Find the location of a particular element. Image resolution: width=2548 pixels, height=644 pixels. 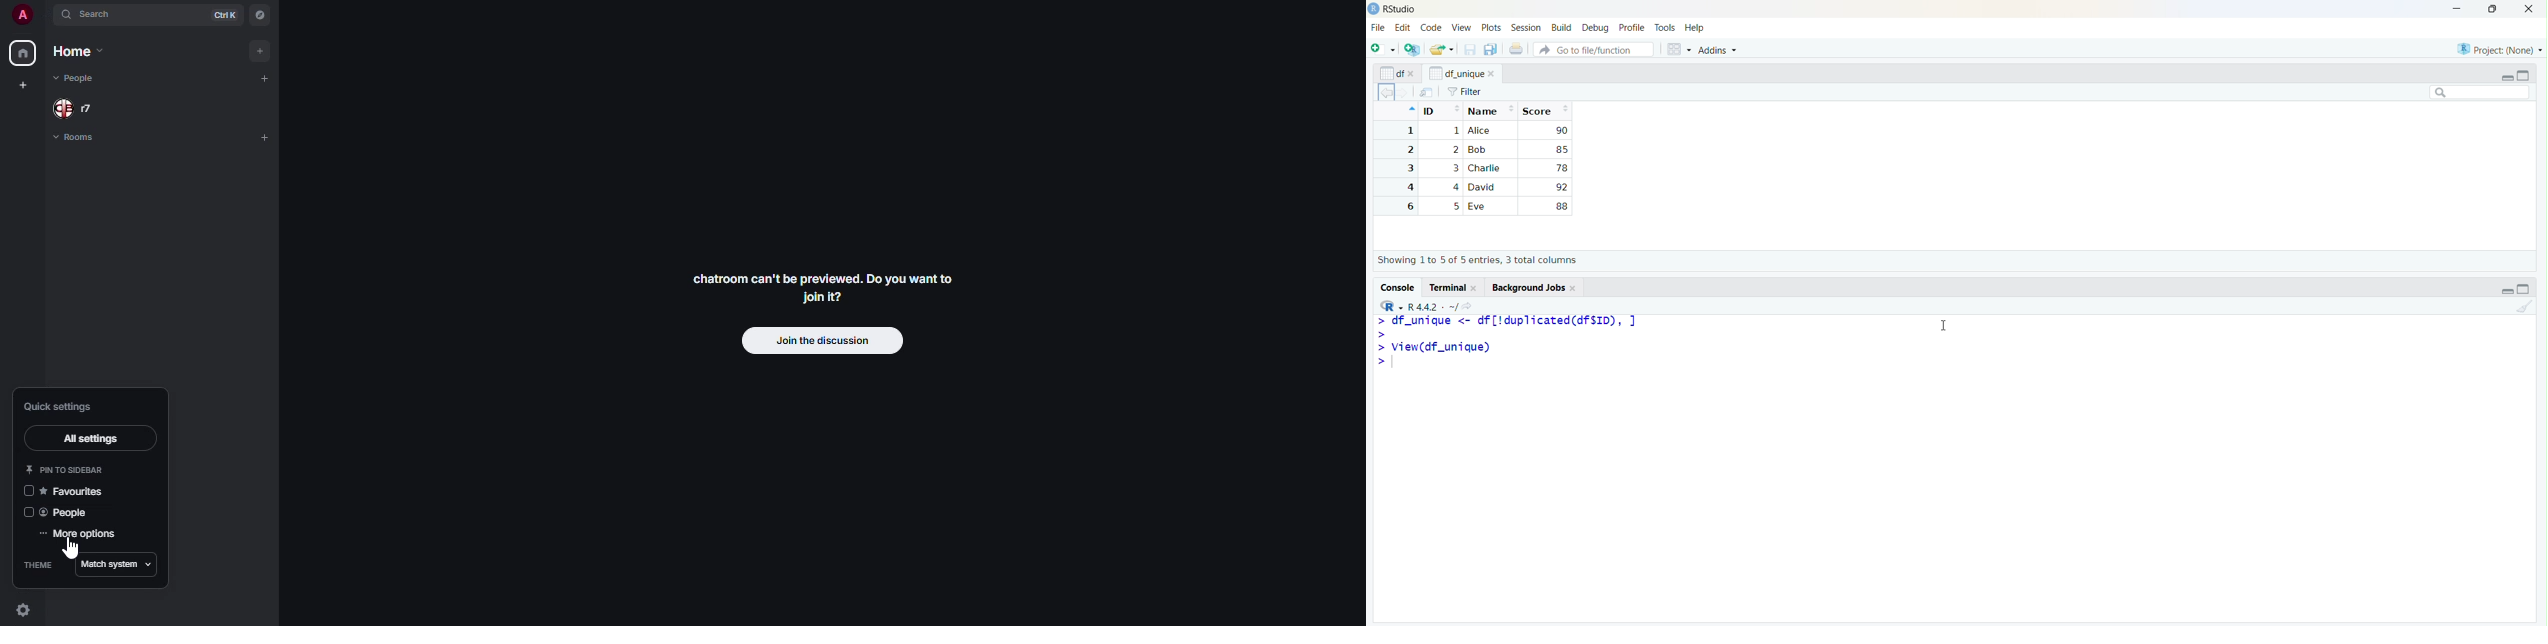

92 is located at coordinates (1561, 187).